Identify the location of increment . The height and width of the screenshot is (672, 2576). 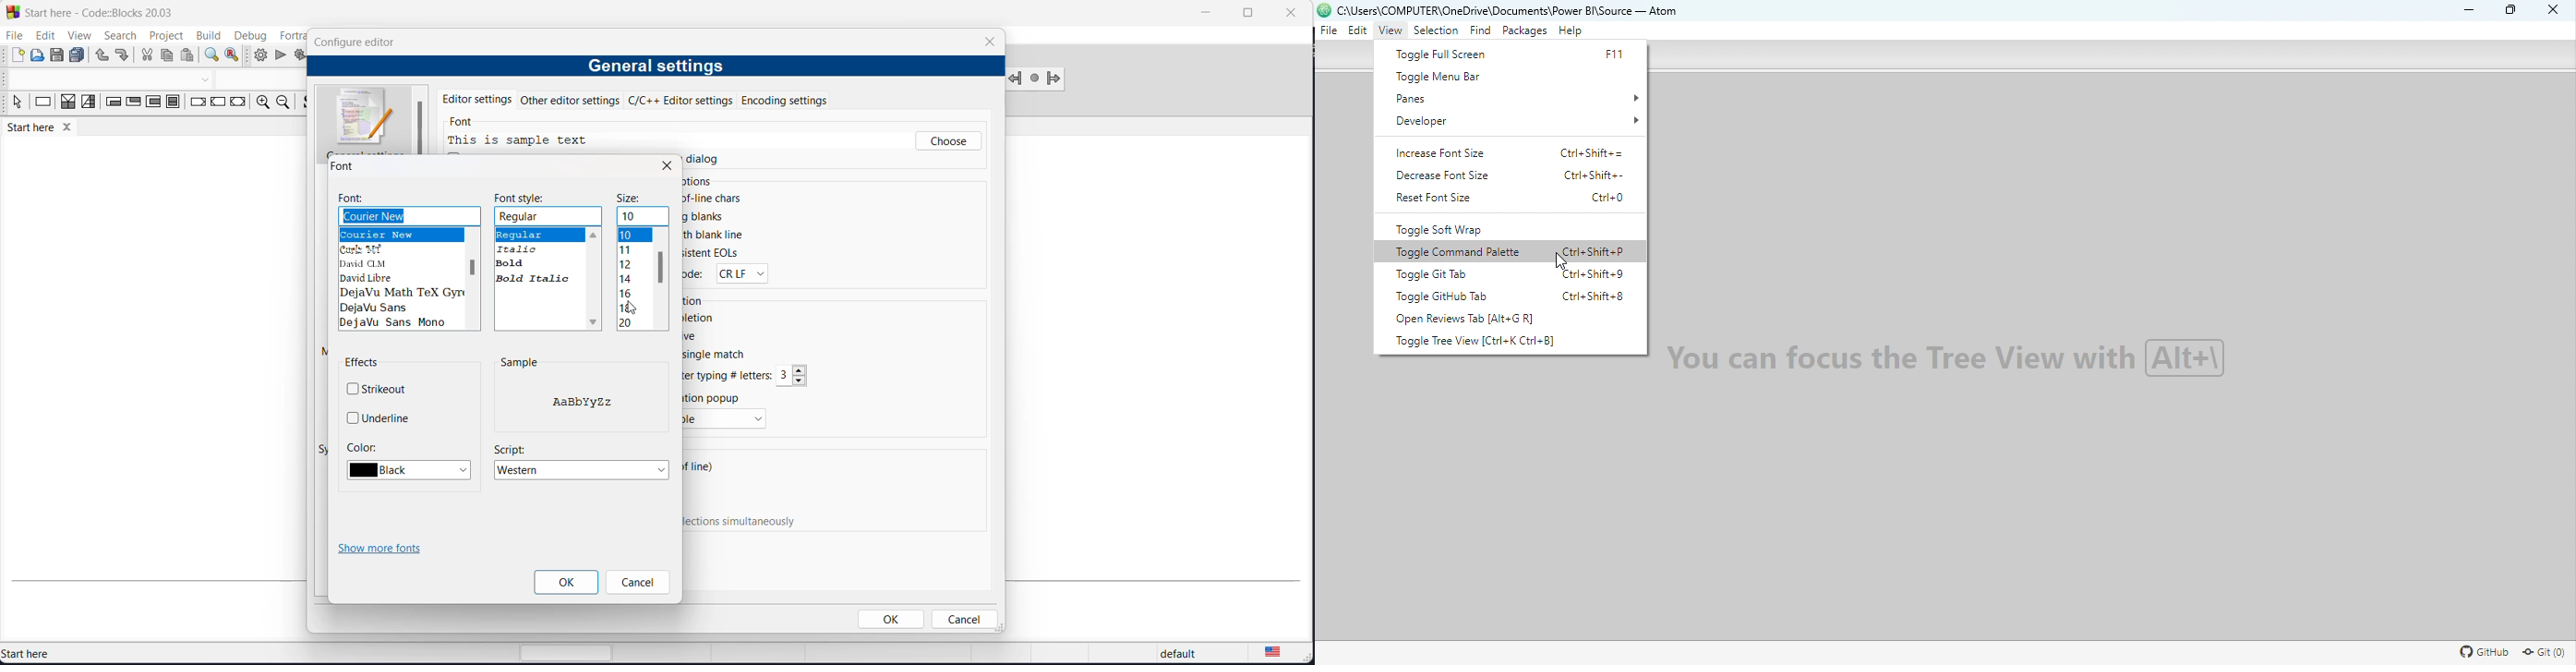
(802, 370).